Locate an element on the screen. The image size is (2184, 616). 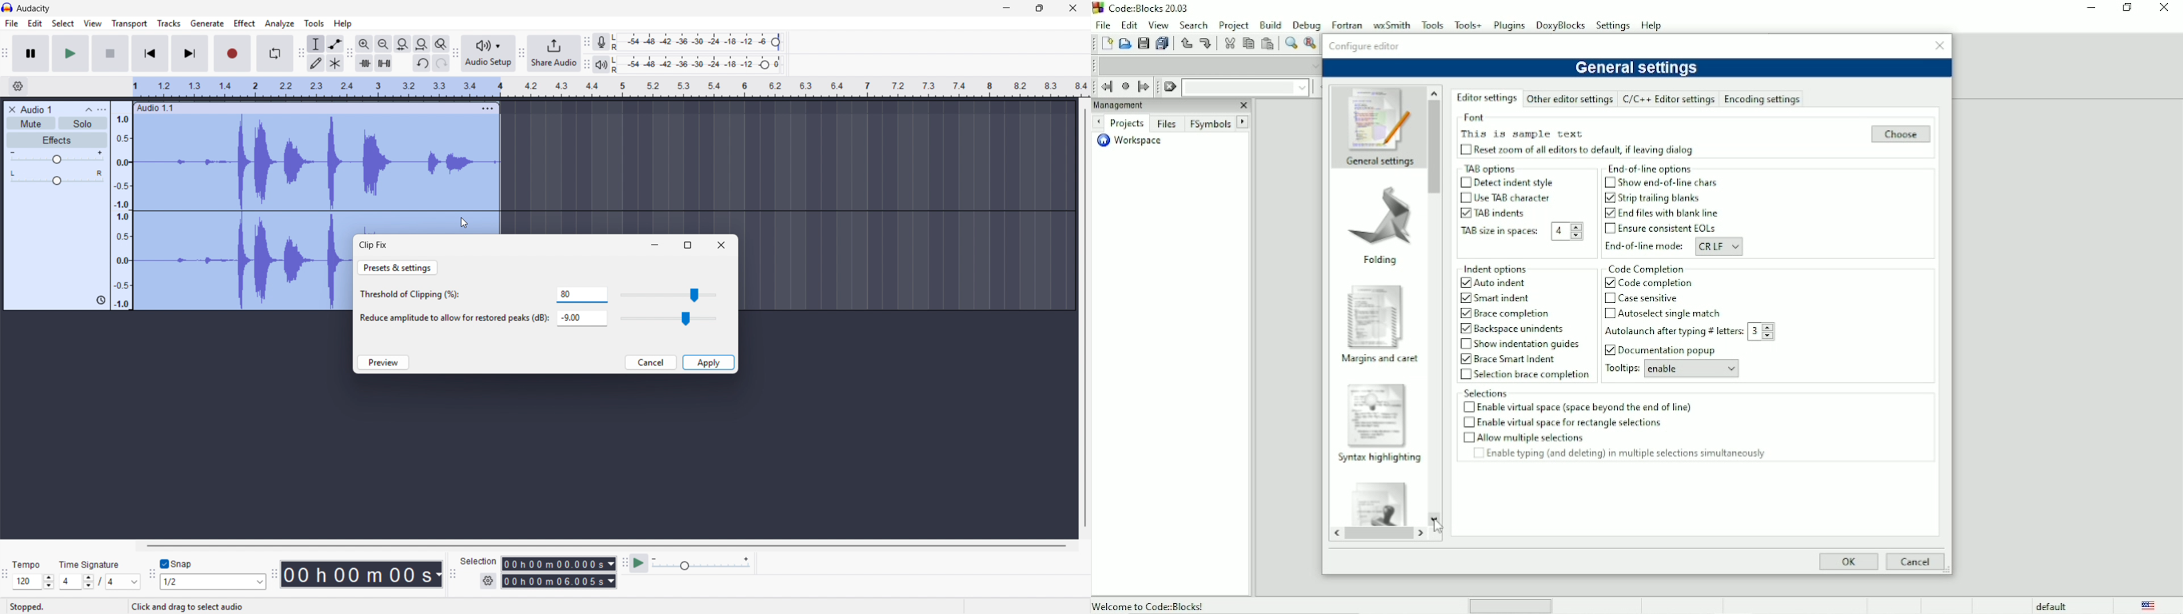
default is located at coordinates (2053, 606).